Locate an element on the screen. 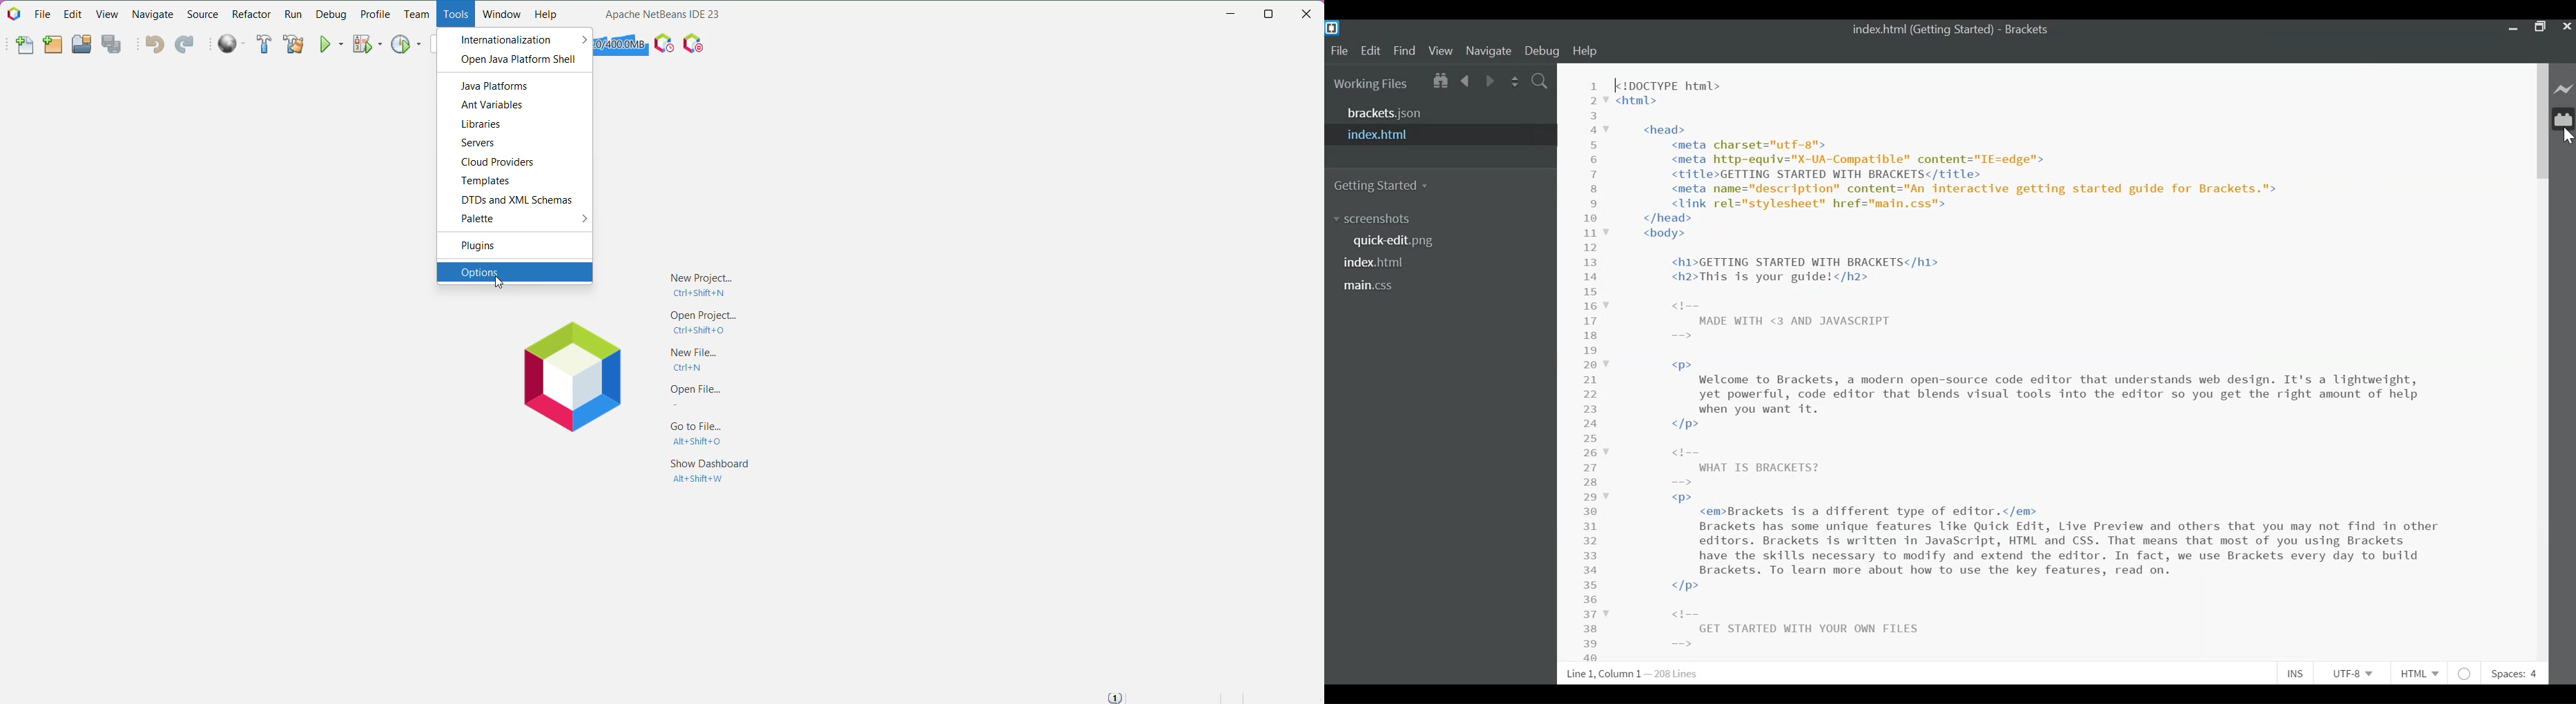 The width and height of the screenshot is (2576, 728). Navigate is located at coordinates (1490, 51).